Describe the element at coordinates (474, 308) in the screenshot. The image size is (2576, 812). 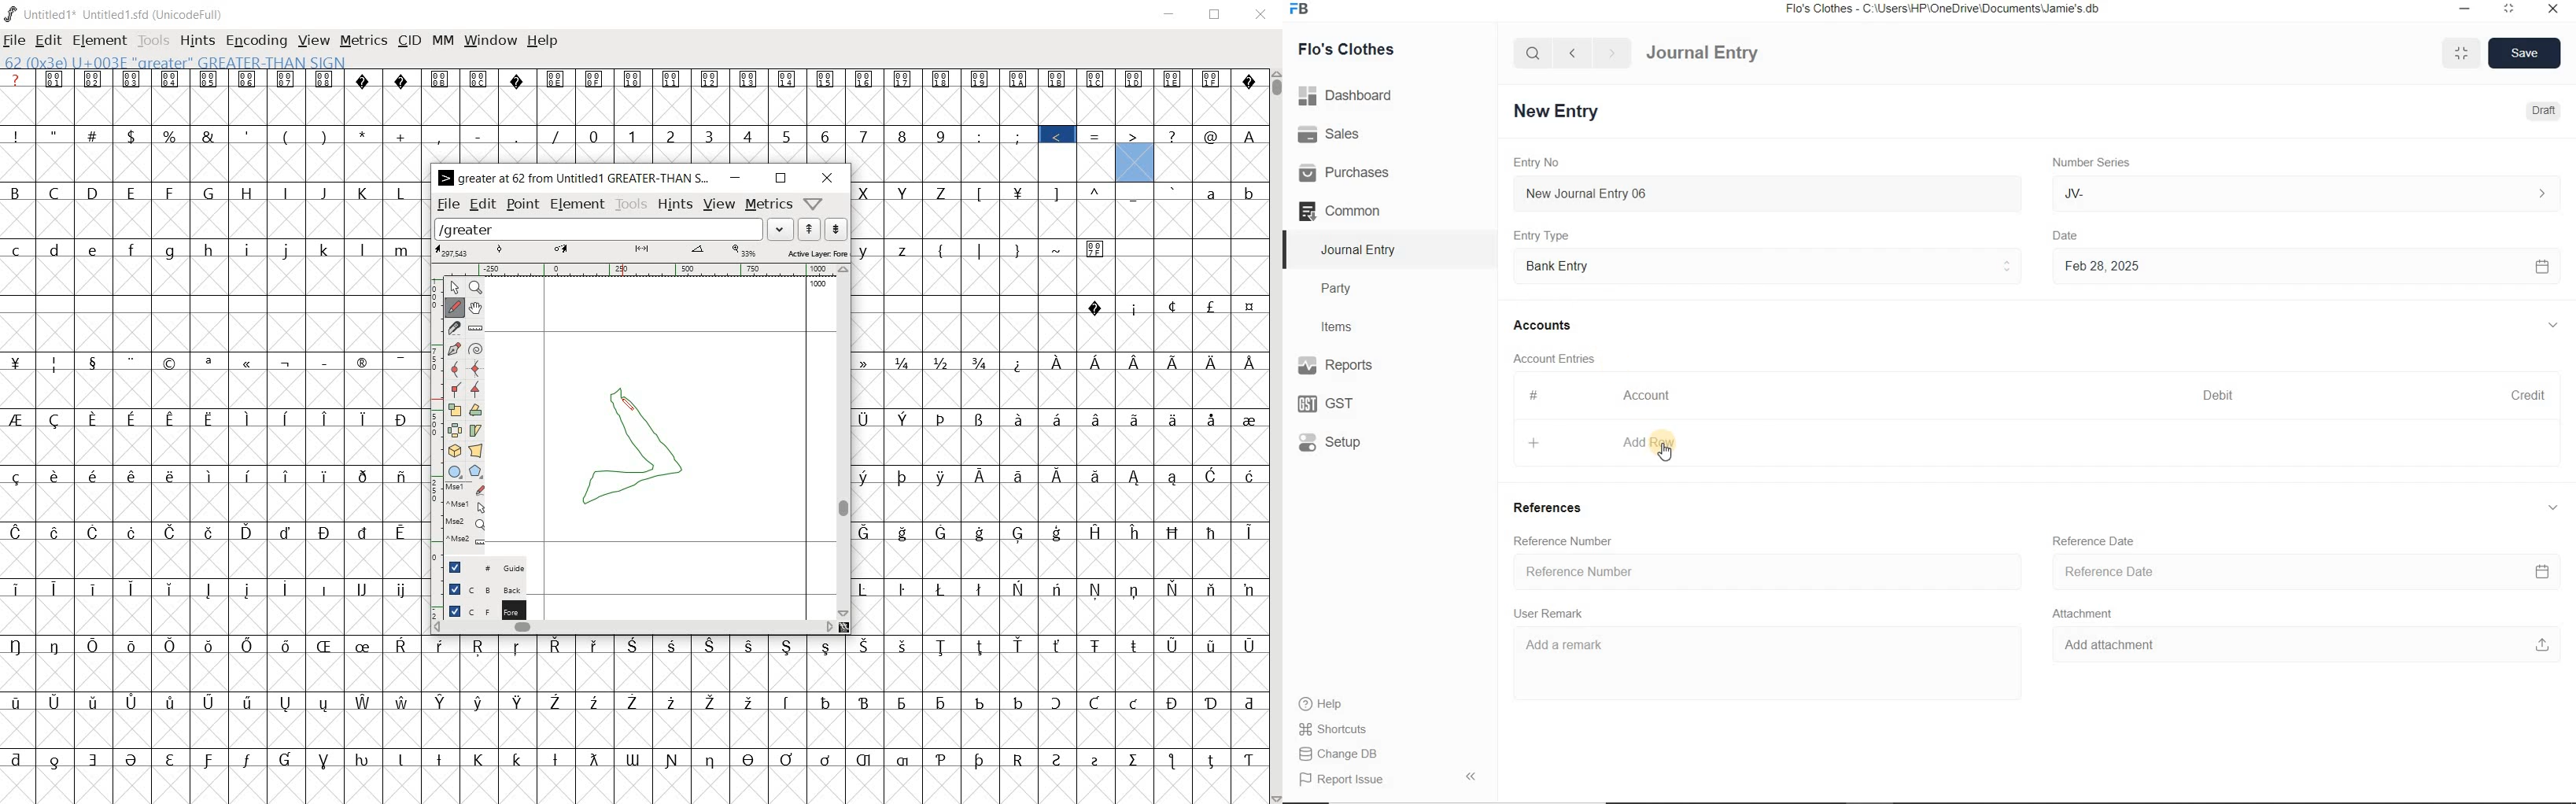
I see `scroll by hand` at that location.